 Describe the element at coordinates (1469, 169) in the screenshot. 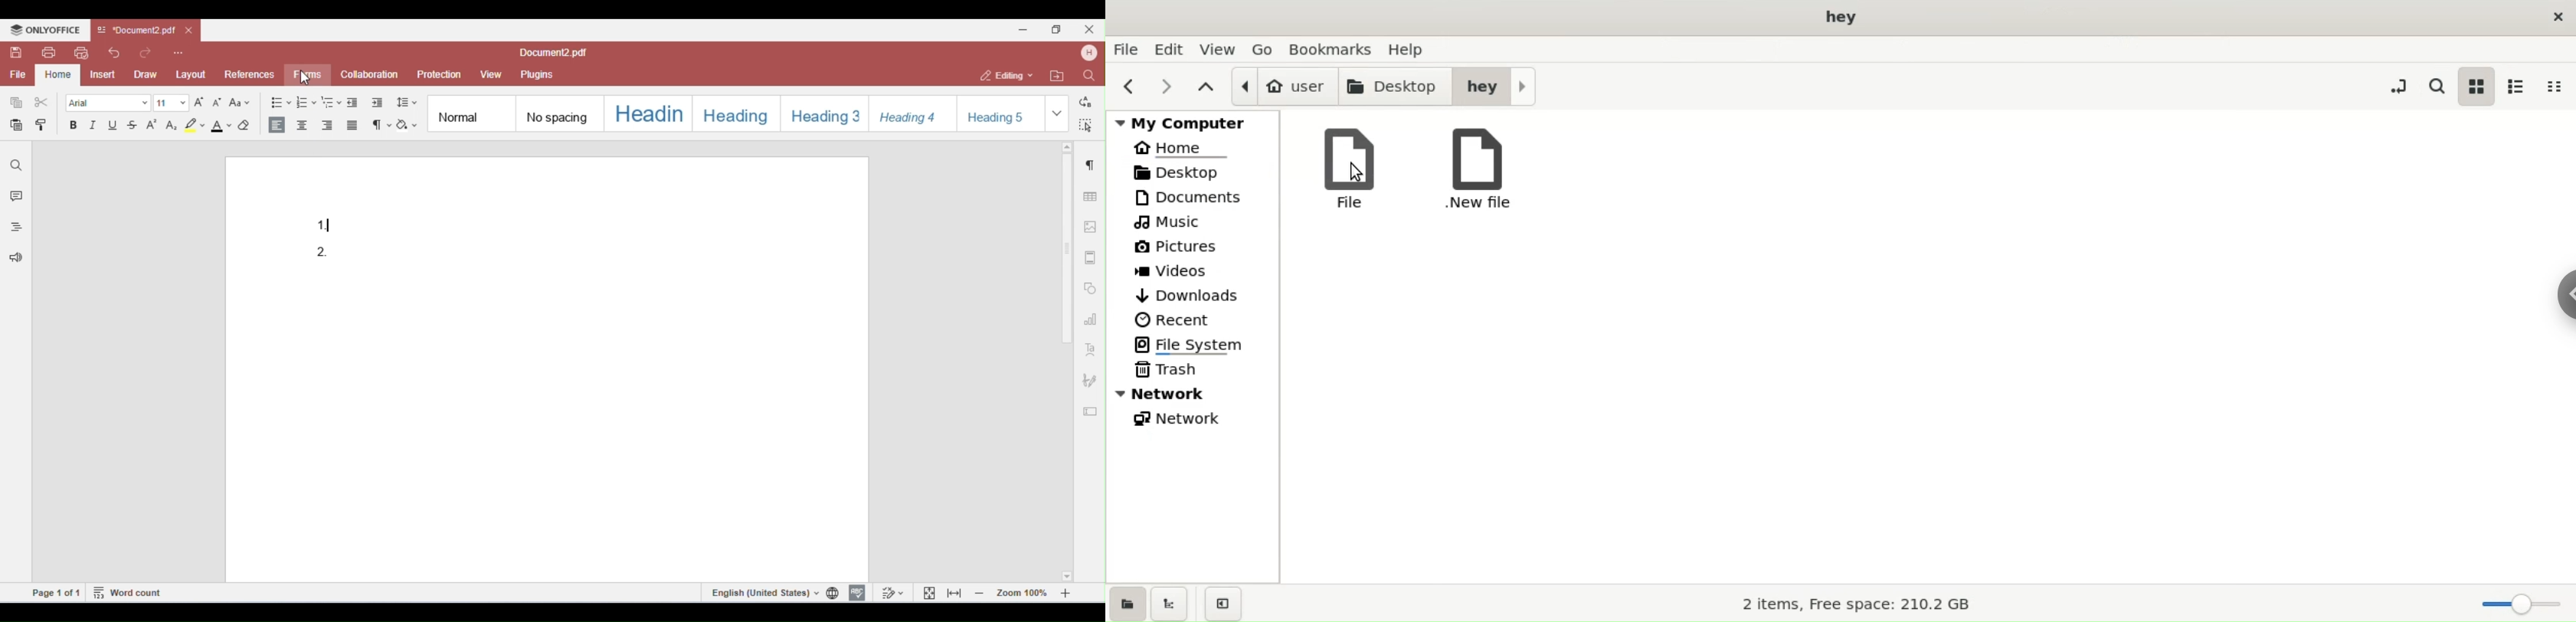

I see `.new file` at that location.